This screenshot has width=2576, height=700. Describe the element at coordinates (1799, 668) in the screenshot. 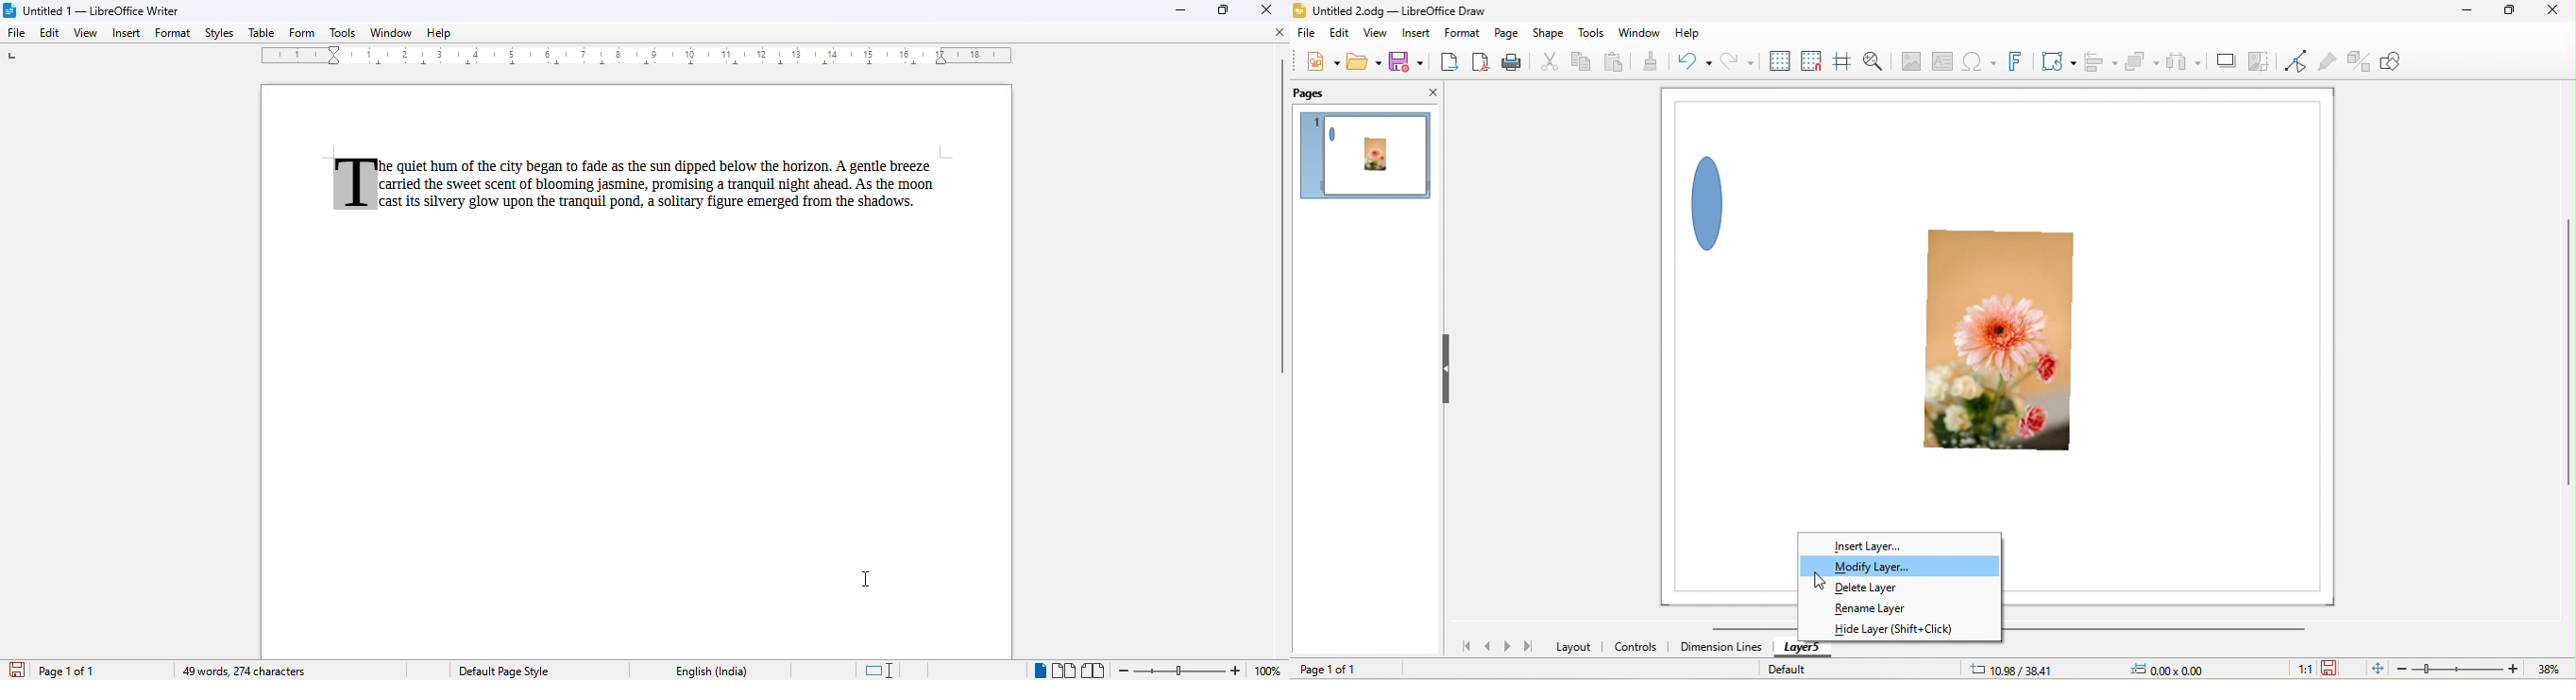

I see `default` at that location.